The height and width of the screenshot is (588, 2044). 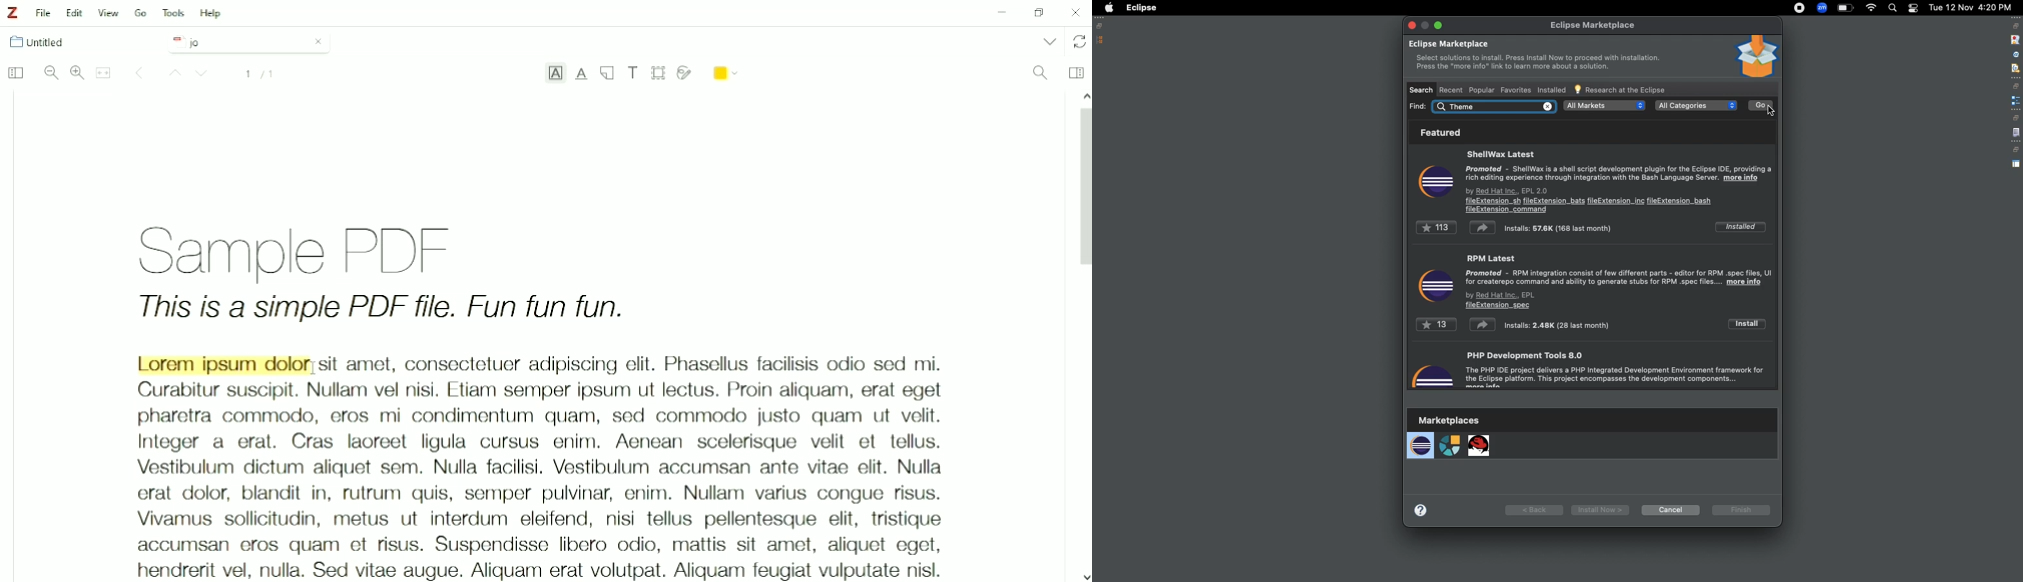 What do you see at coordinates (1040, 74) in the screenshot?
I see `Find In Document` at bounding box center [1040, 74].